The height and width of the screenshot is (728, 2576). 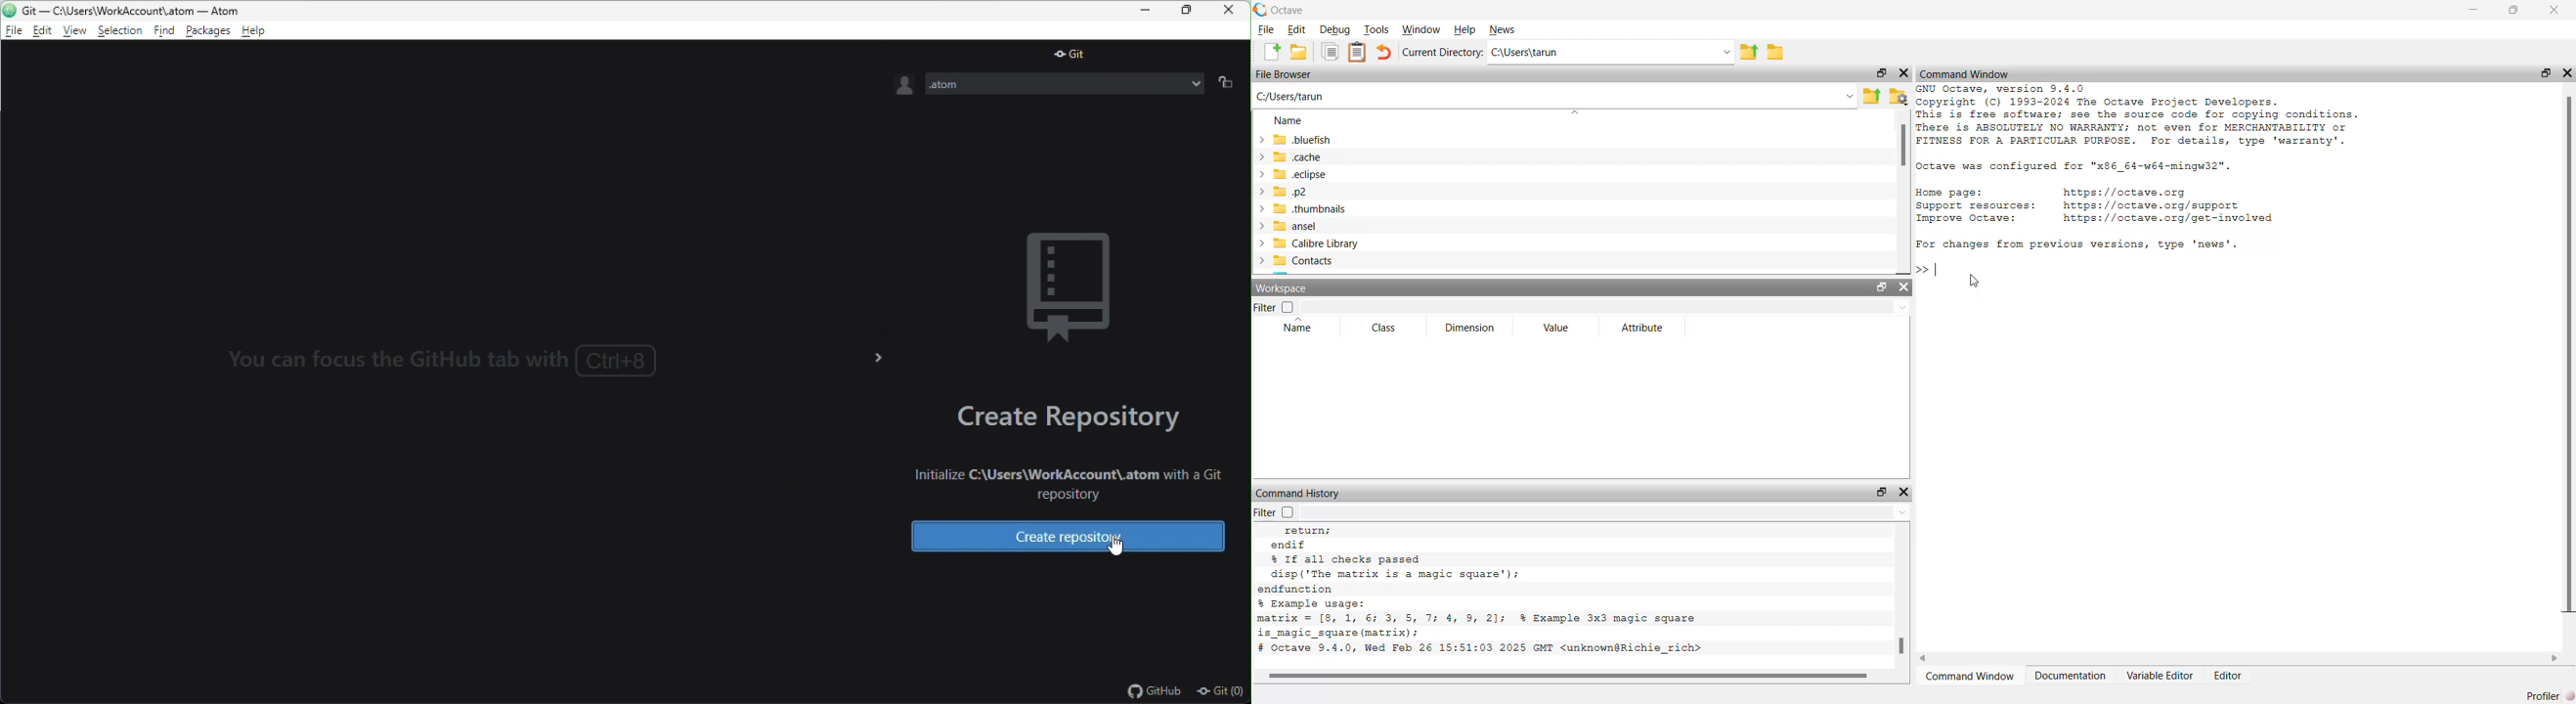 I want to click on .p2, so click(x=1282, y=192).